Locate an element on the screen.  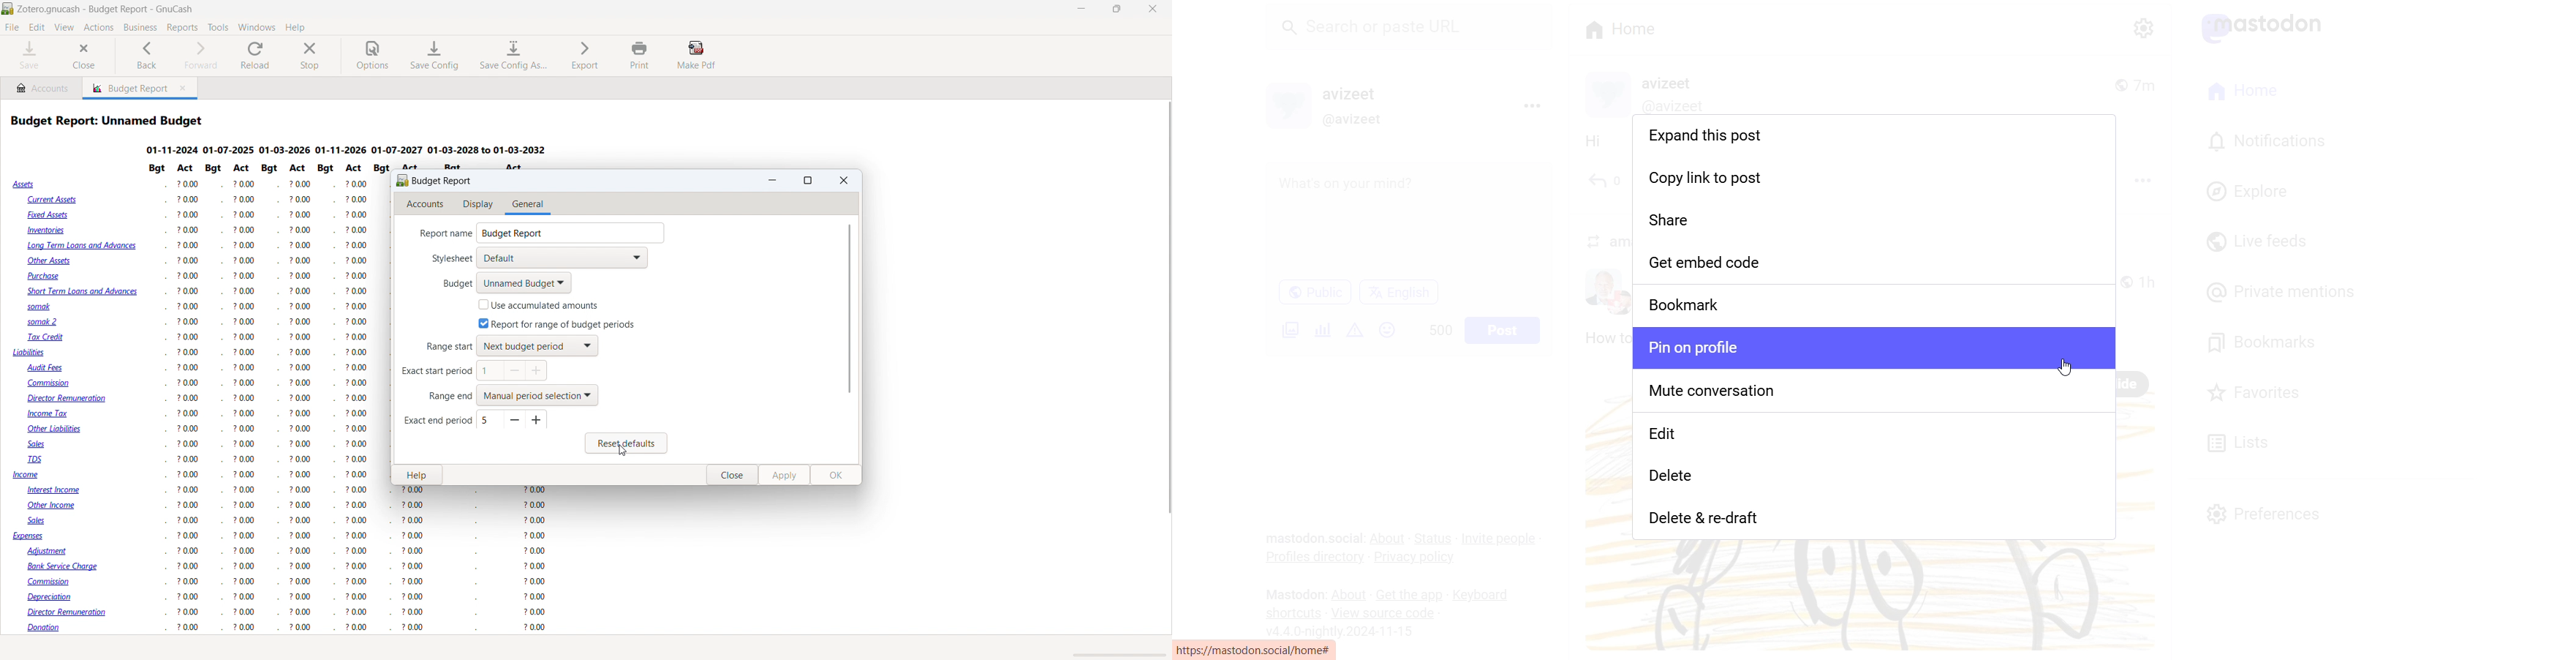
exact start period is located at coordinates (490, 370).